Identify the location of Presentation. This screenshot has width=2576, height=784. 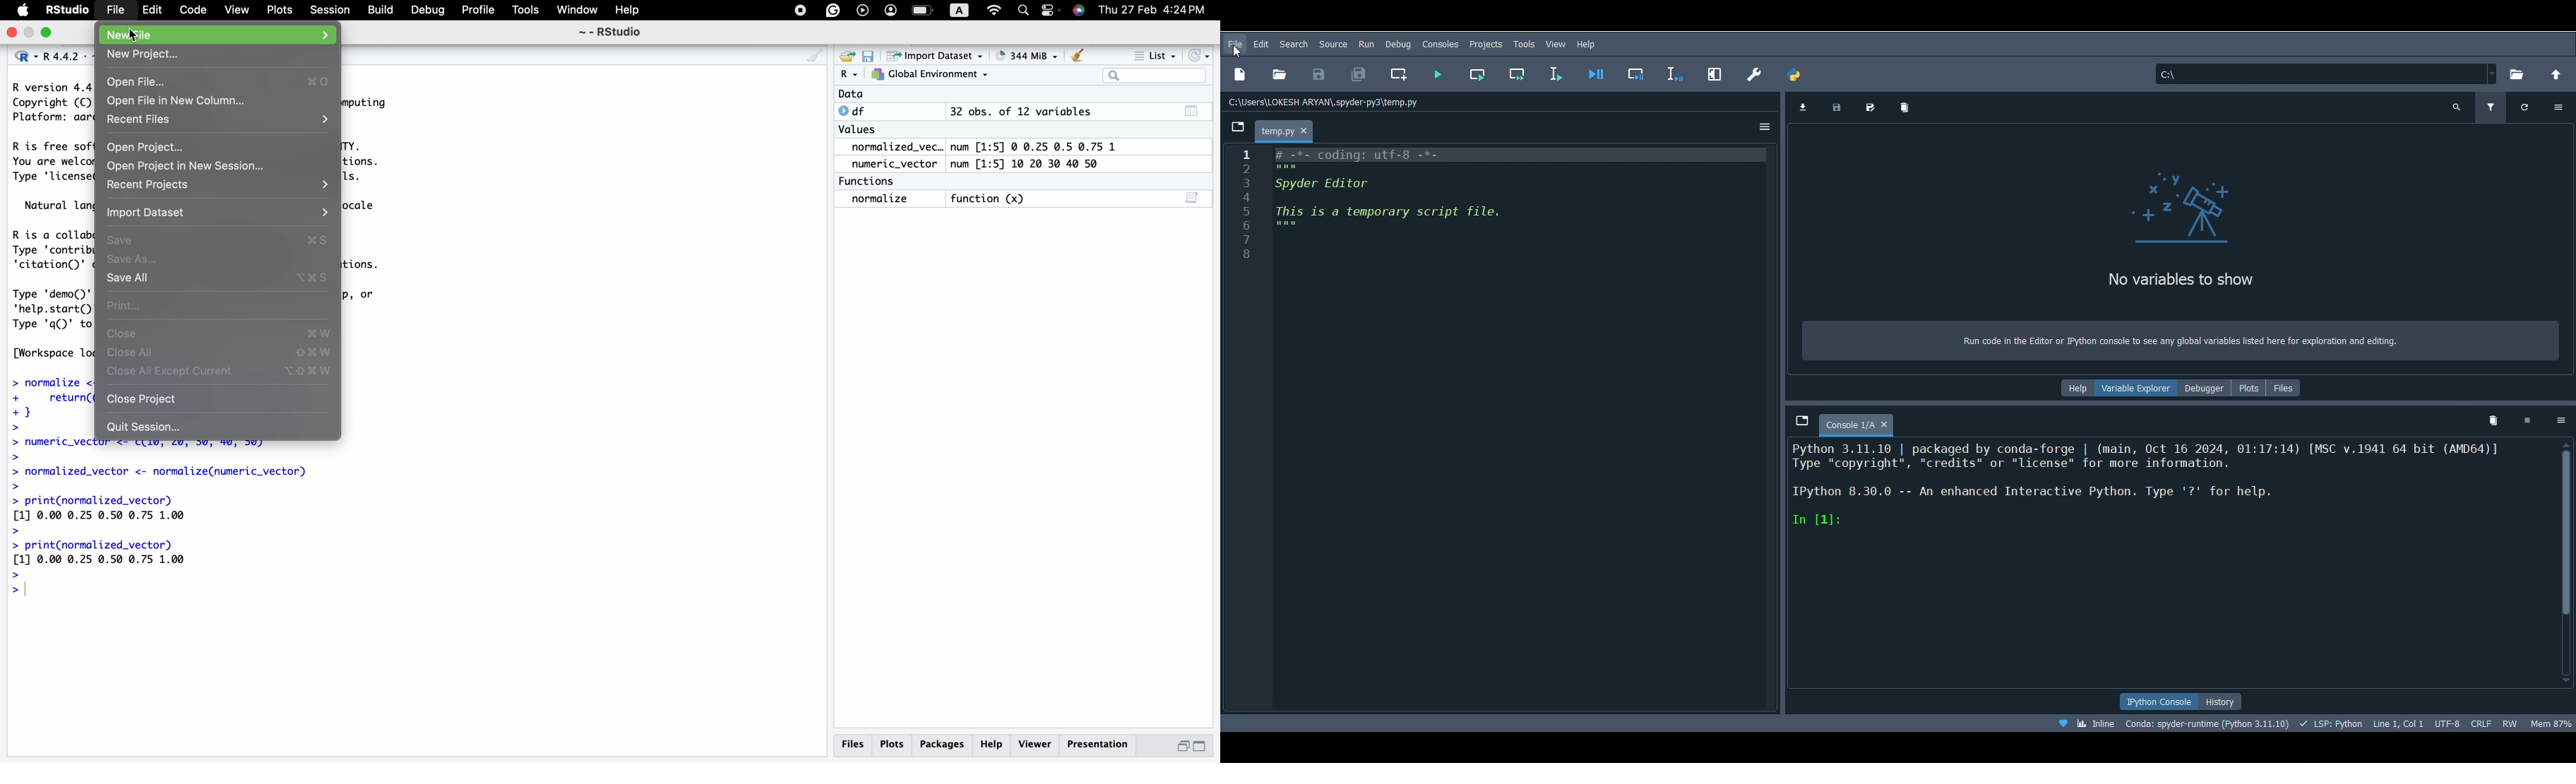
(1100, 745).